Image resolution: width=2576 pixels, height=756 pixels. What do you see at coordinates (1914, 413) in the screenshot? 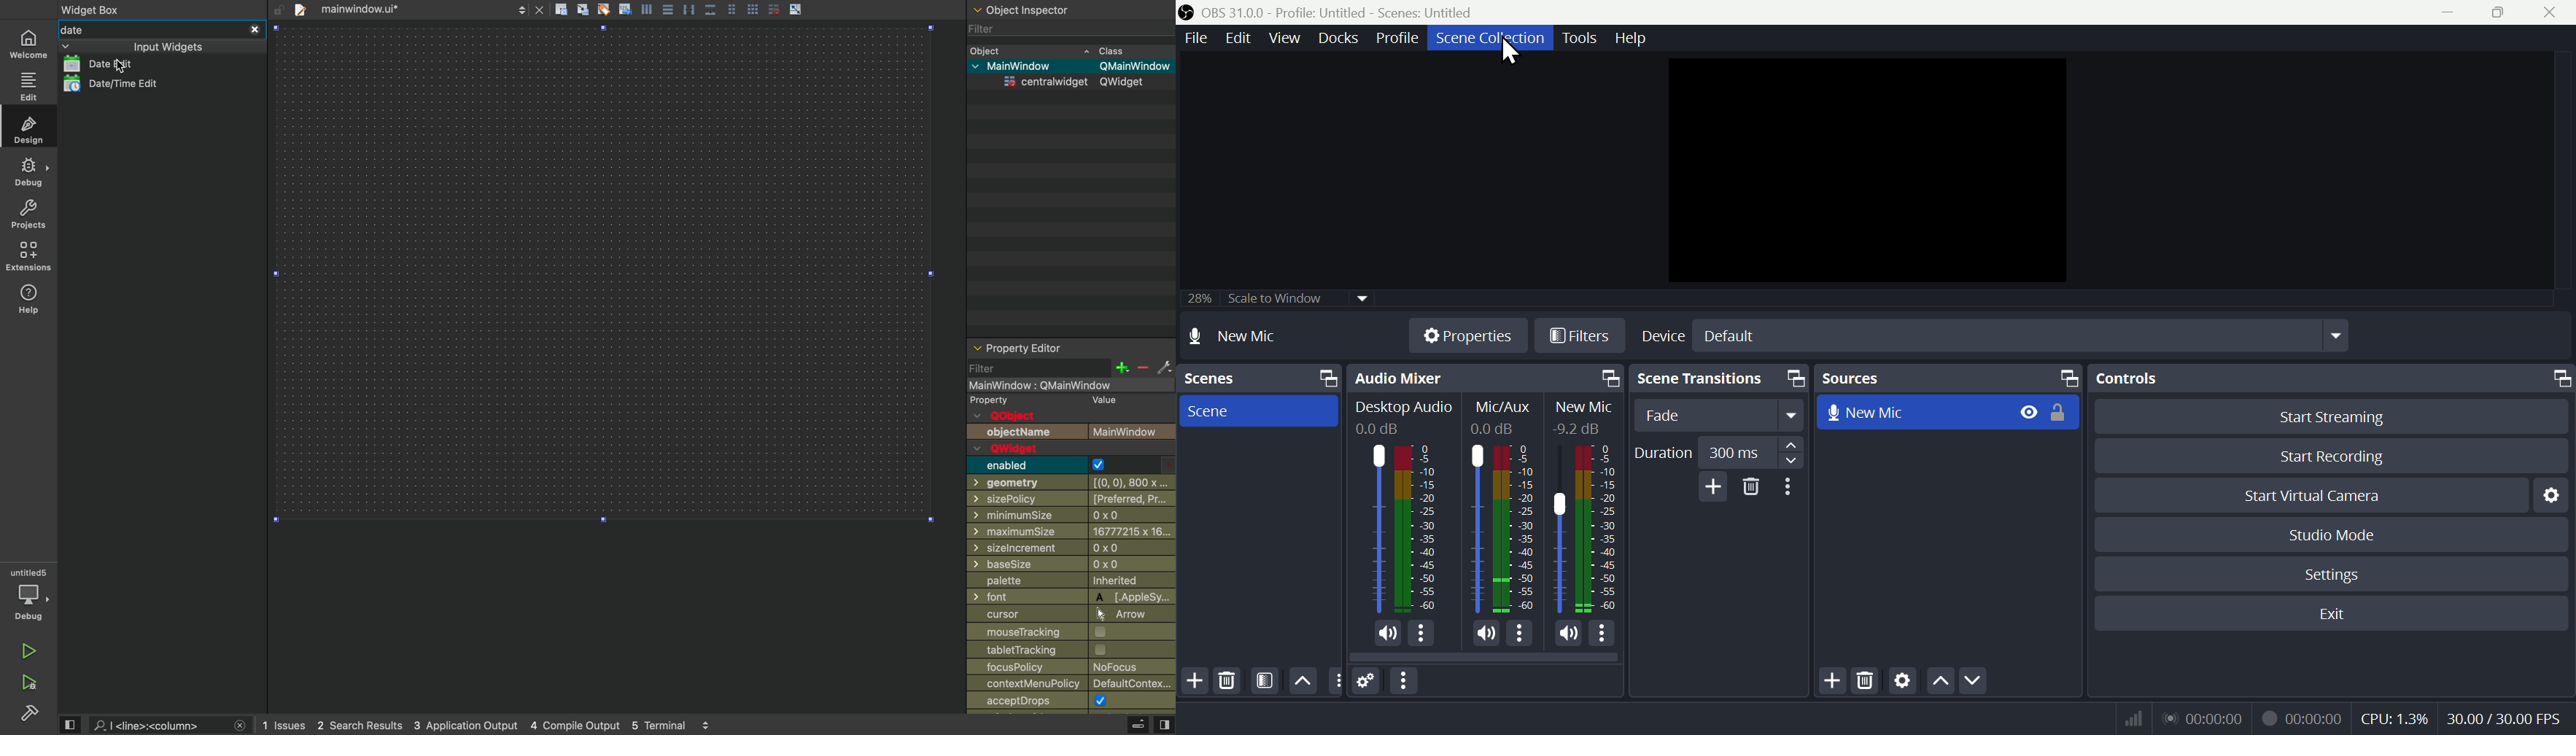
I see `New mic` at bounding box center [1914, 413].